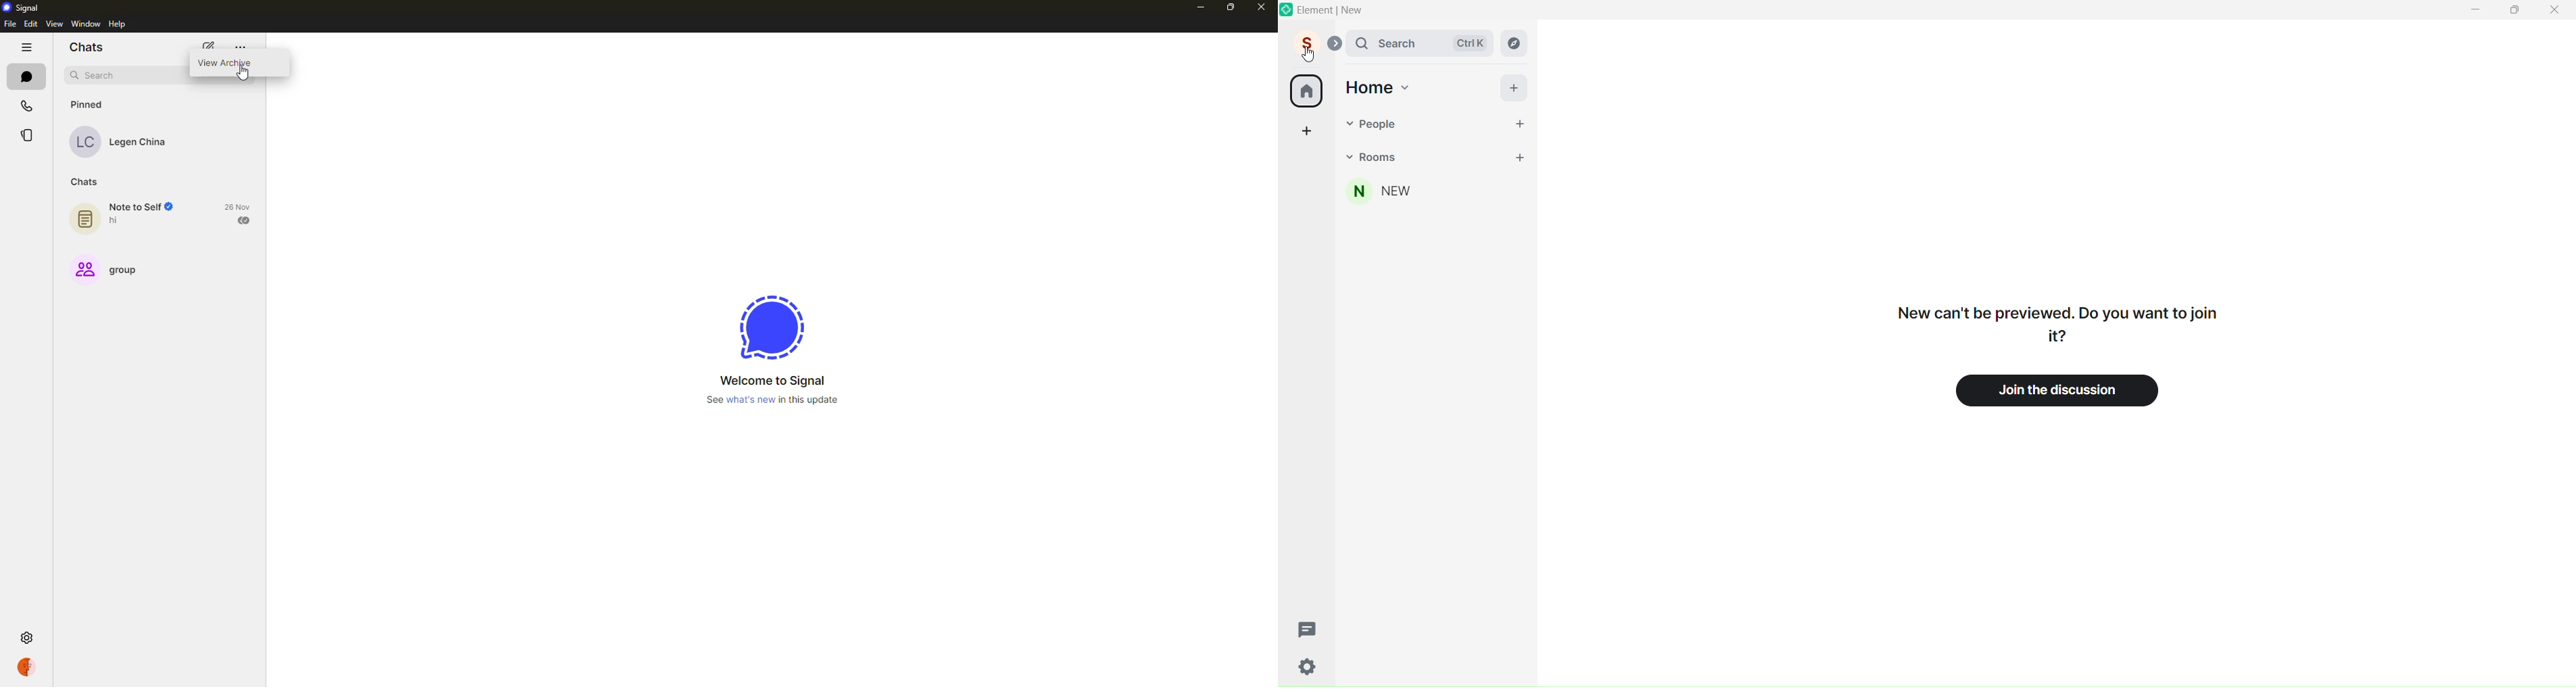 Image resolution: width=2576 pixels, height=700 pixels. I want to click on settings, so click(29, 638).